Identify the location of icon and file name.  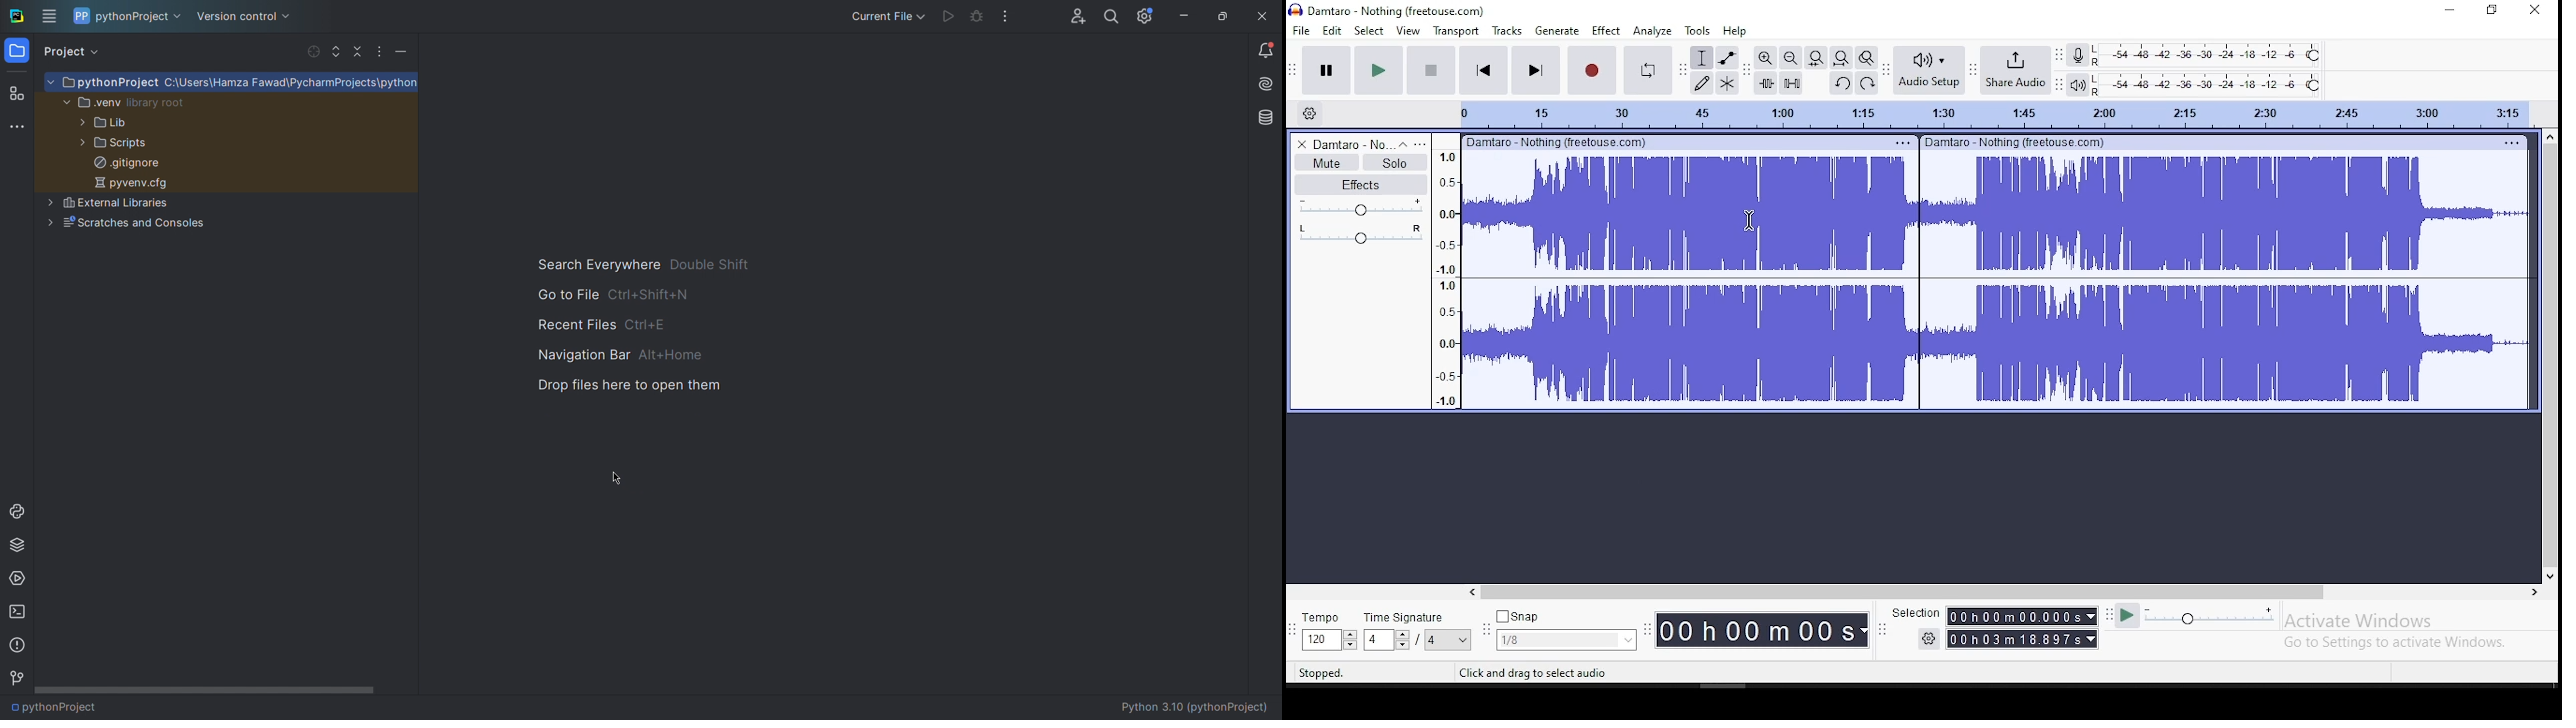
(1389, 10).